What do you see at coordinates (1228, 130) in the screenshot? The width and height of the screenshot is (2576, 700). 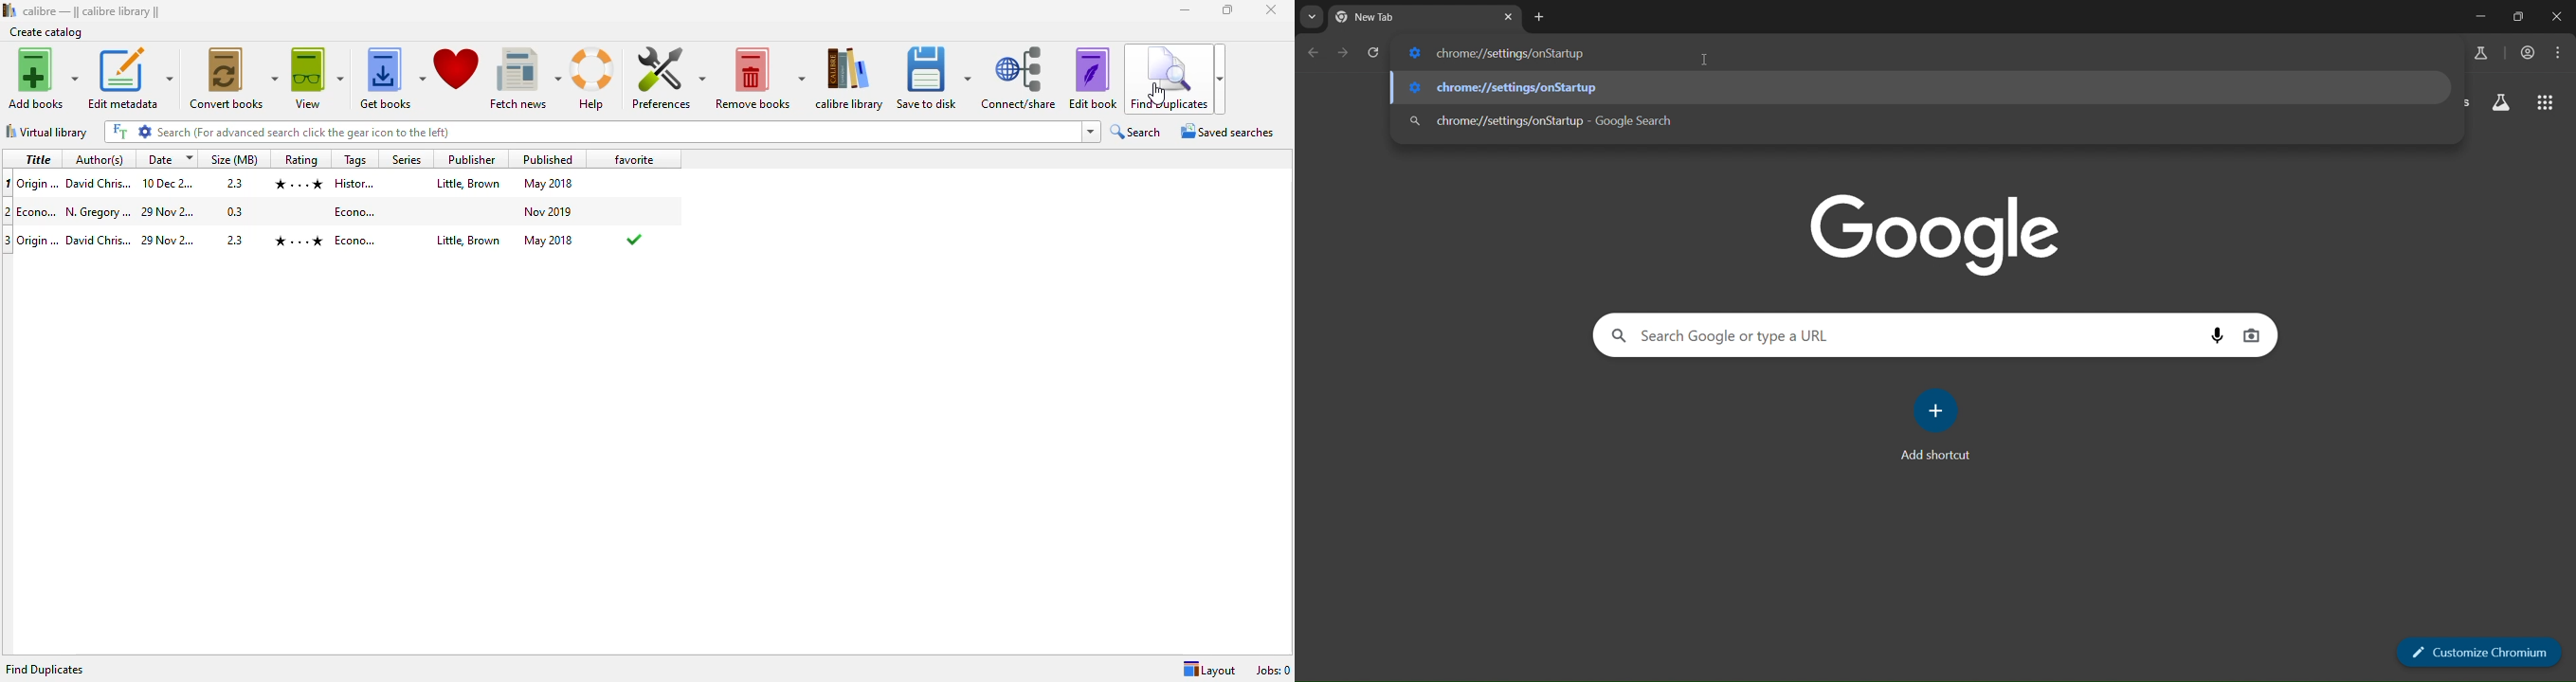 I see `saved searches` at bounding box center [1228, 130].